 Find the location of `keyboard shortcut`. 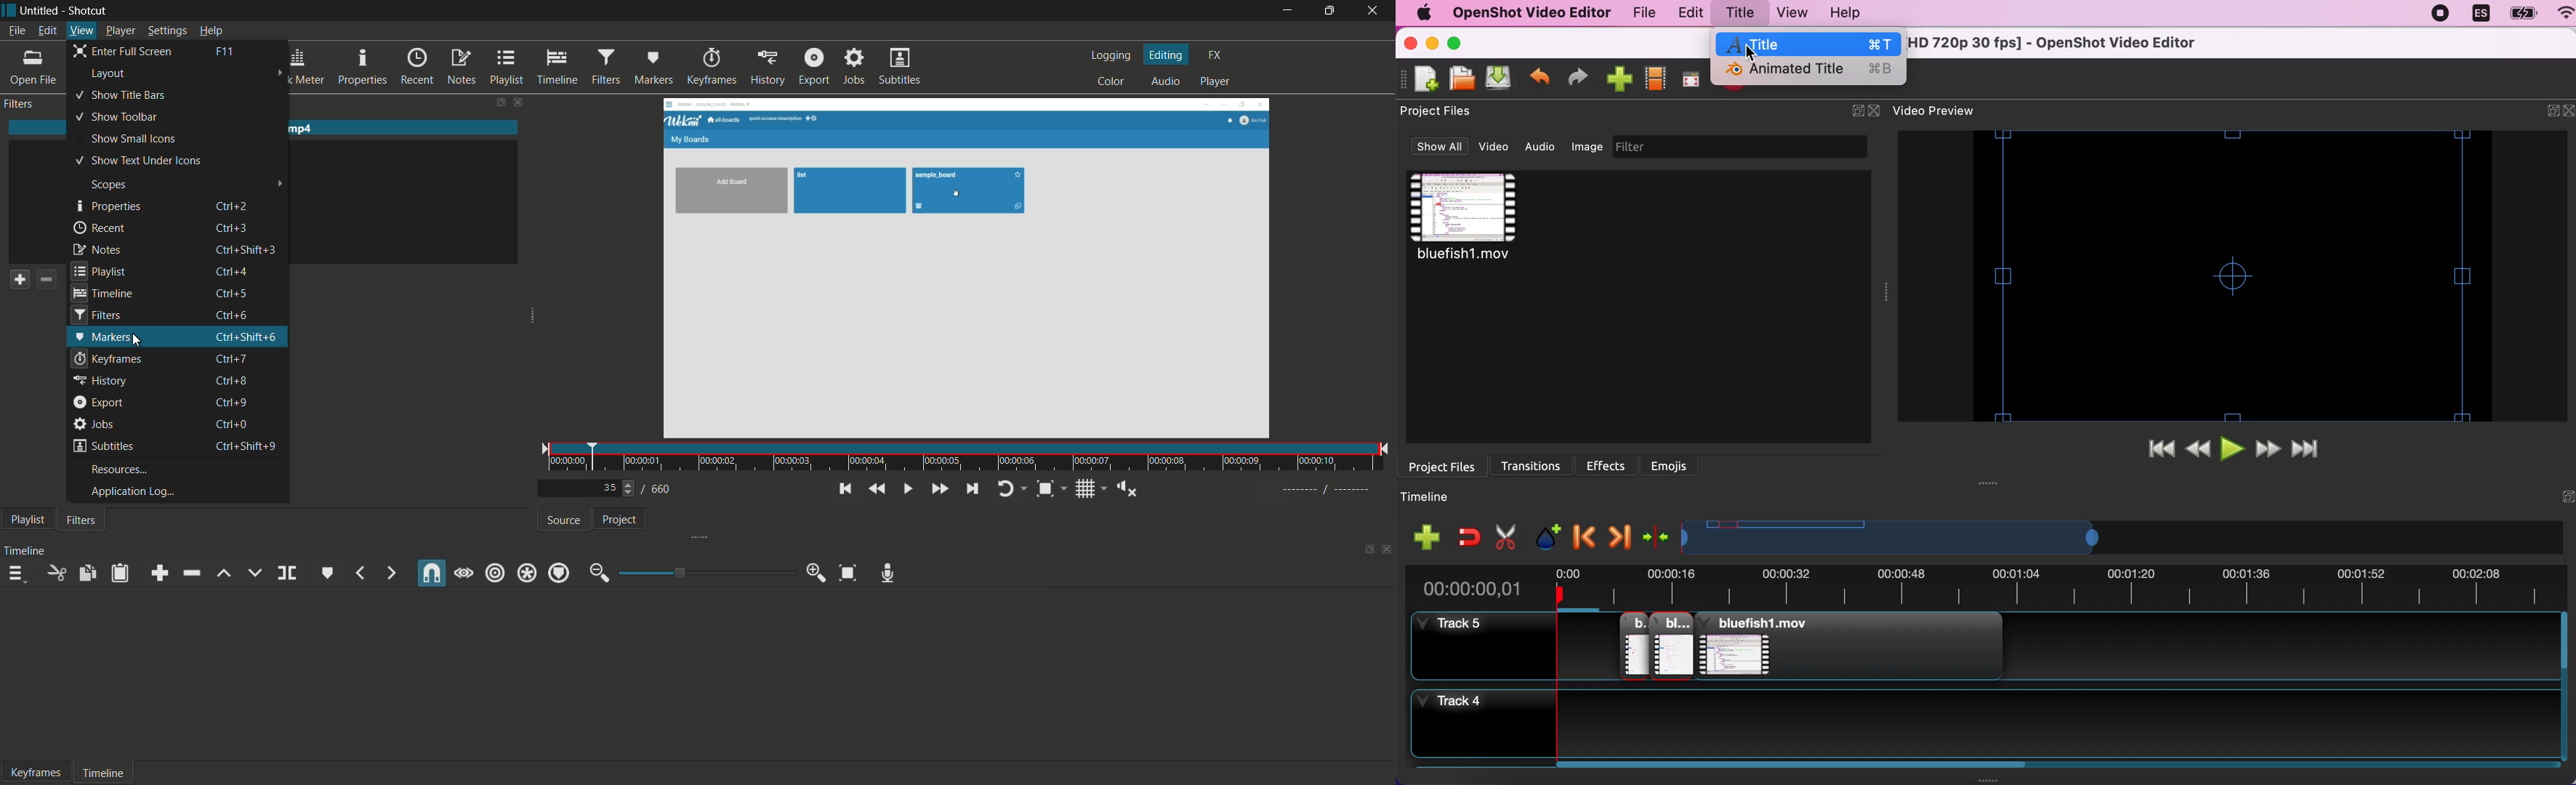

keyboard shortcut is located at coordinates (225, 52).